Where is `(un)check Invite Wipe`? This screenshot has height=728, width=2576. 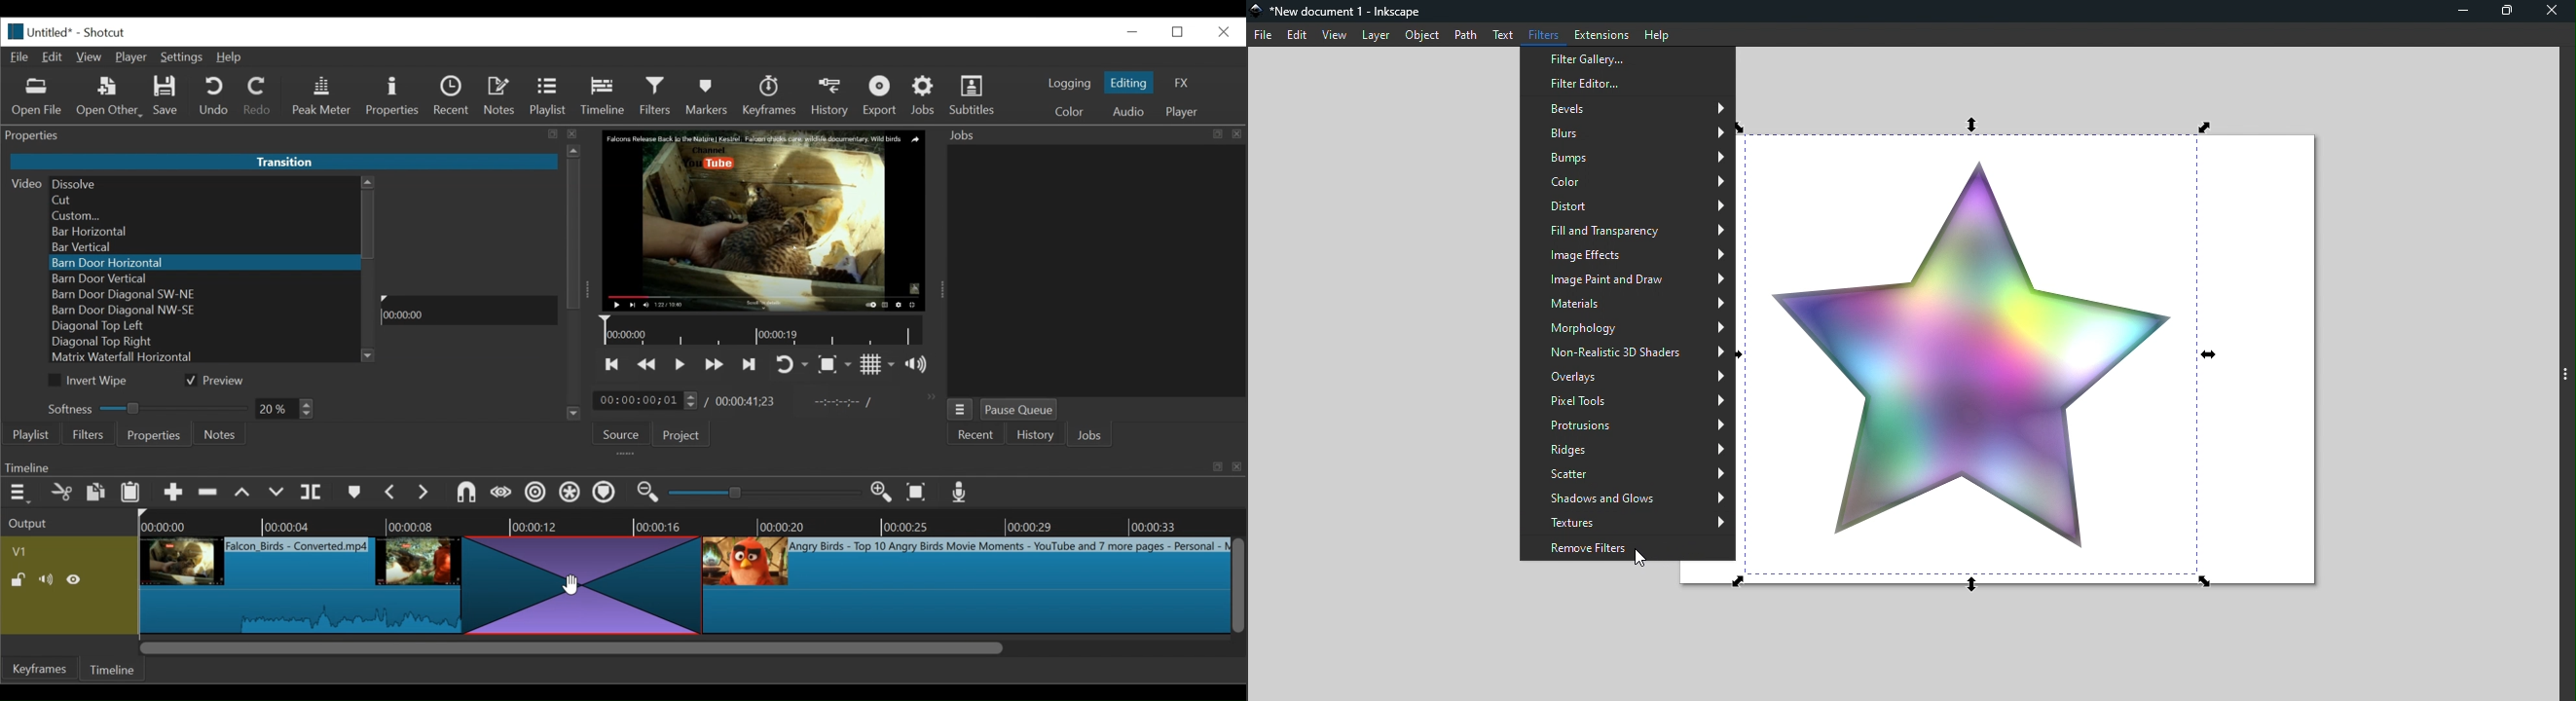 (un)check Invite Wipe is located at coordinates (92, 380).